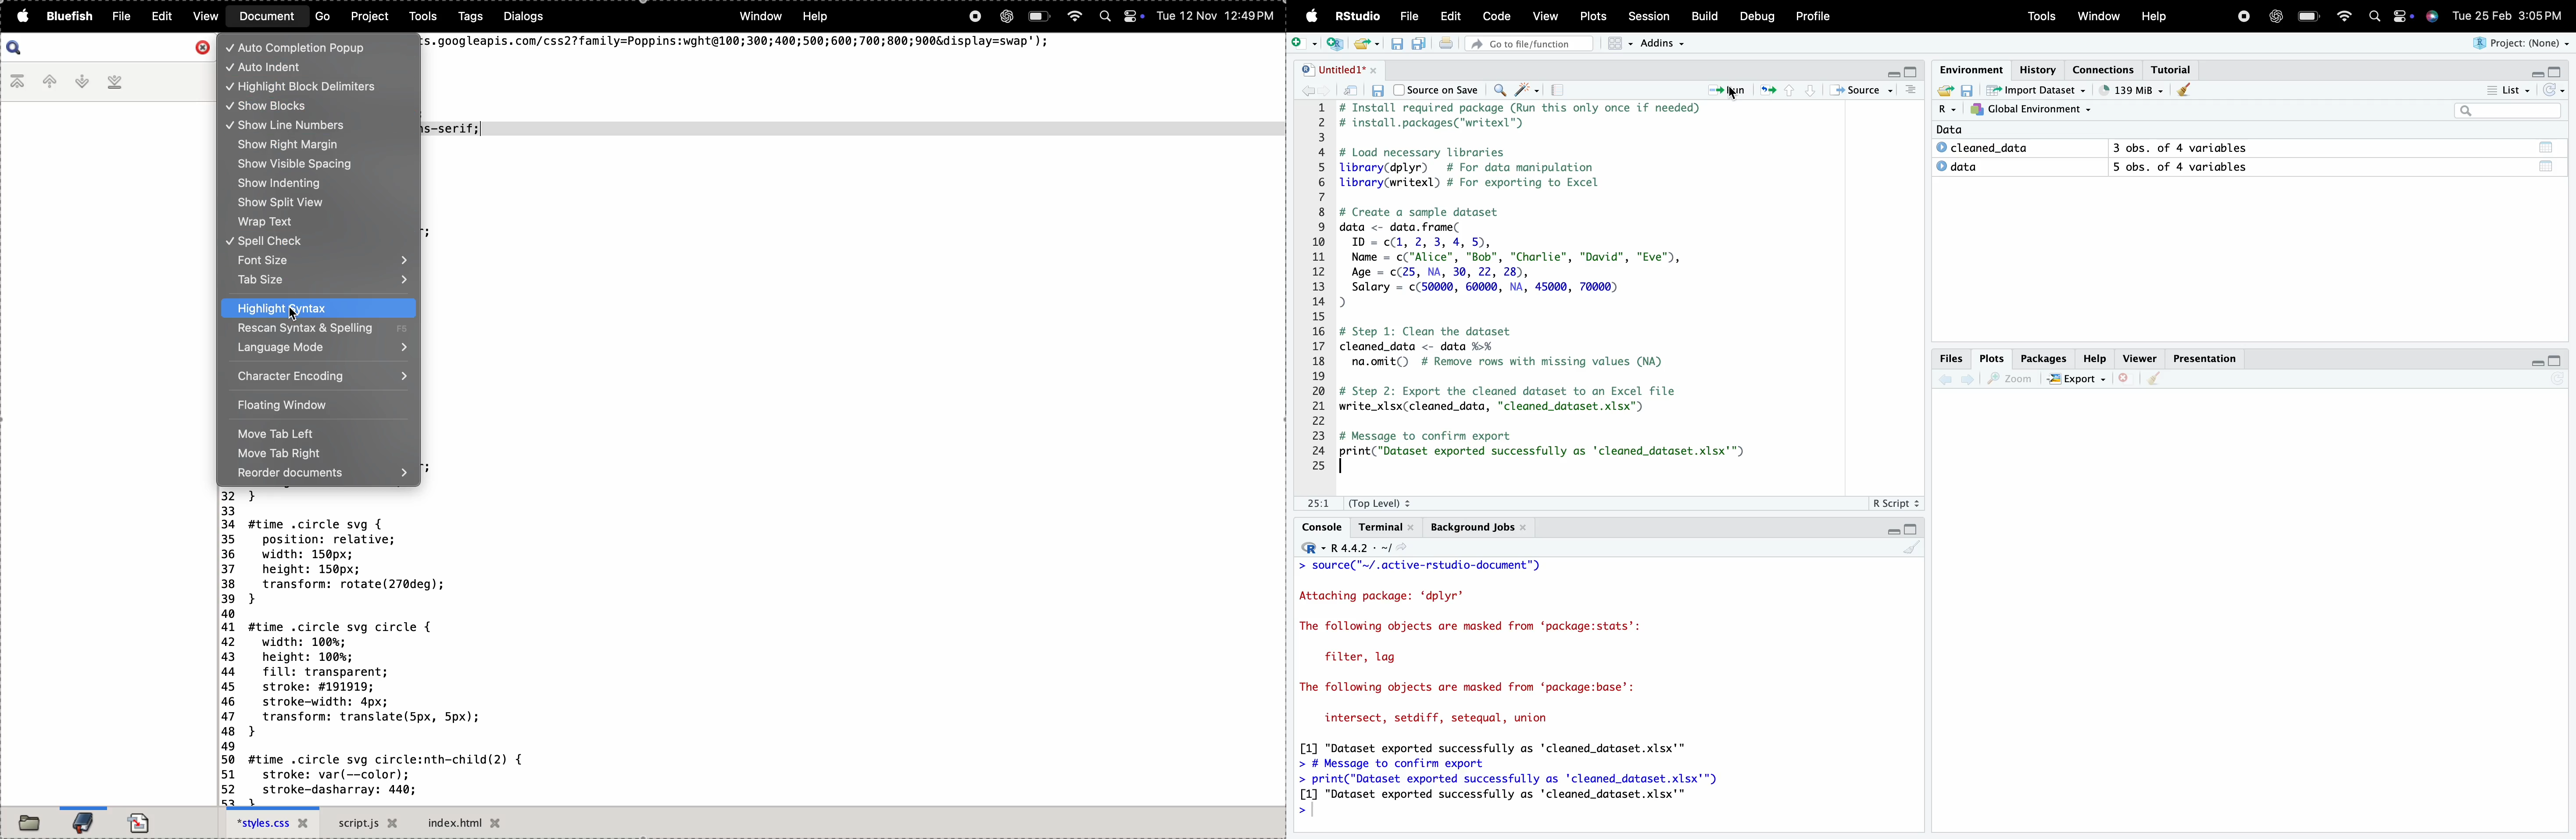  What do you see at coordinates (2044, 359) in the screenshot?
I see `Packages` at bounding box center [2044, 359].